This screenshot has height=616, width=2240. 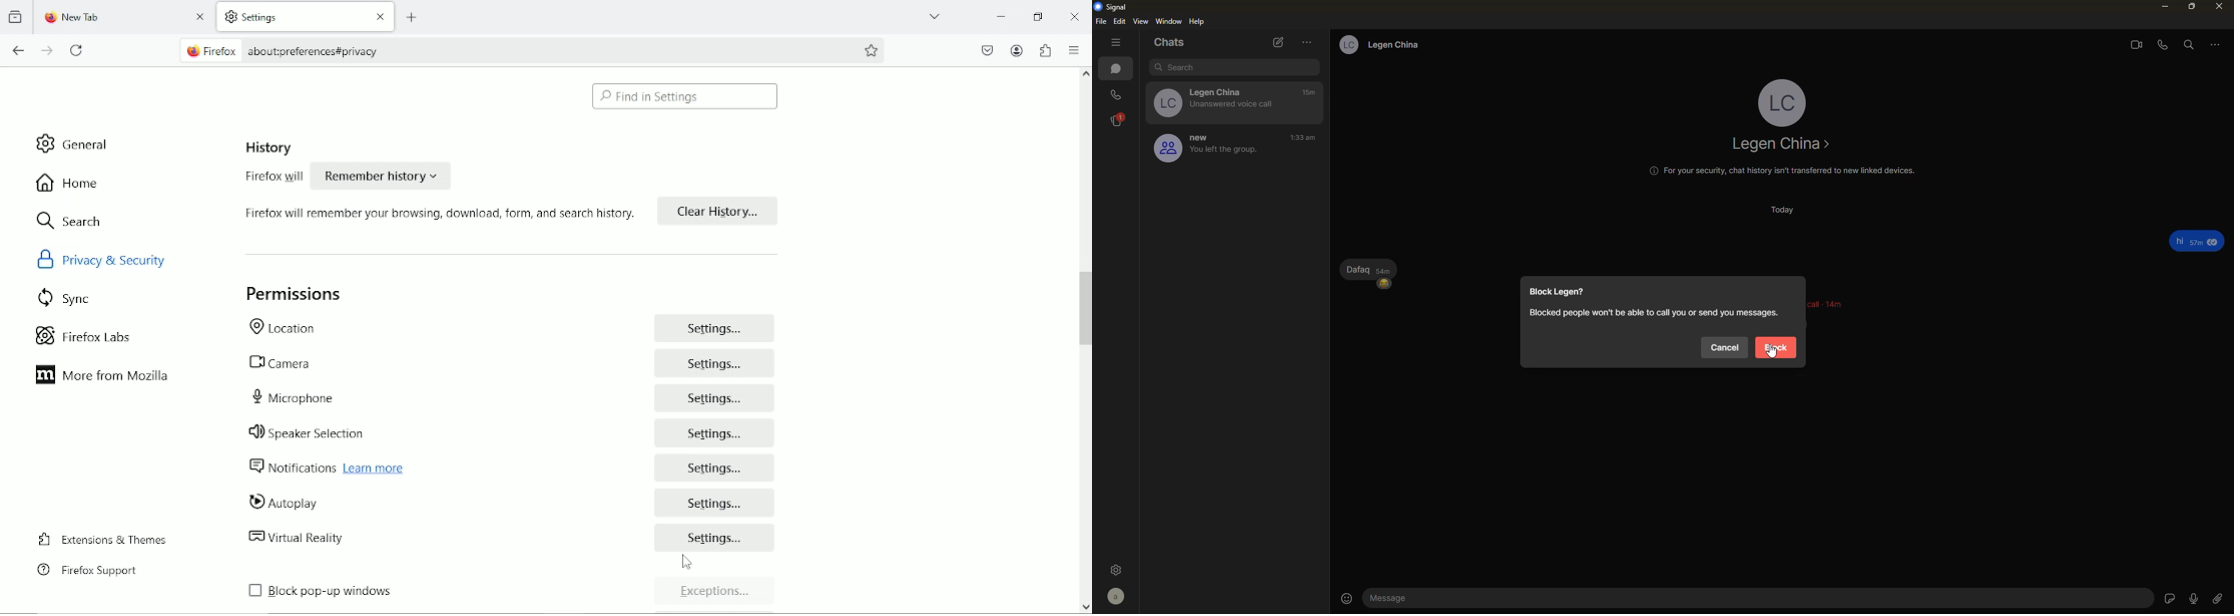 I want to click on info, so click(x=1652, y=312).